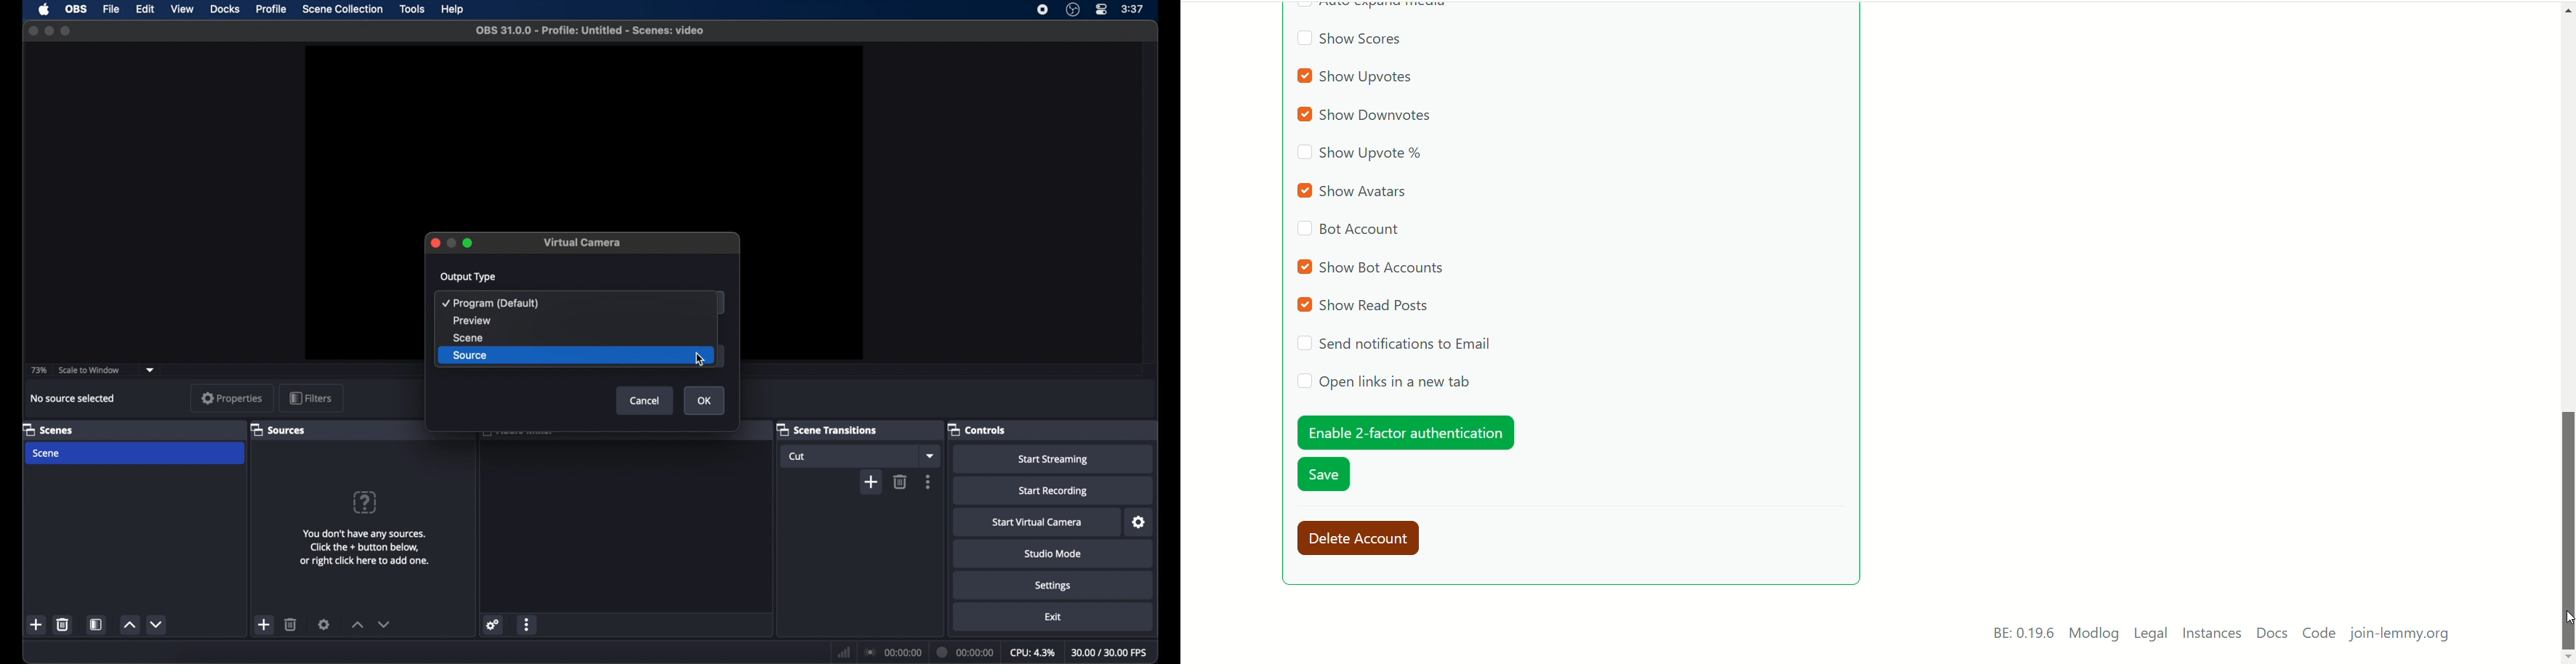 The width and height of the screenshot is (2576, 672). I want to click on scene filters, so click(97, 625).